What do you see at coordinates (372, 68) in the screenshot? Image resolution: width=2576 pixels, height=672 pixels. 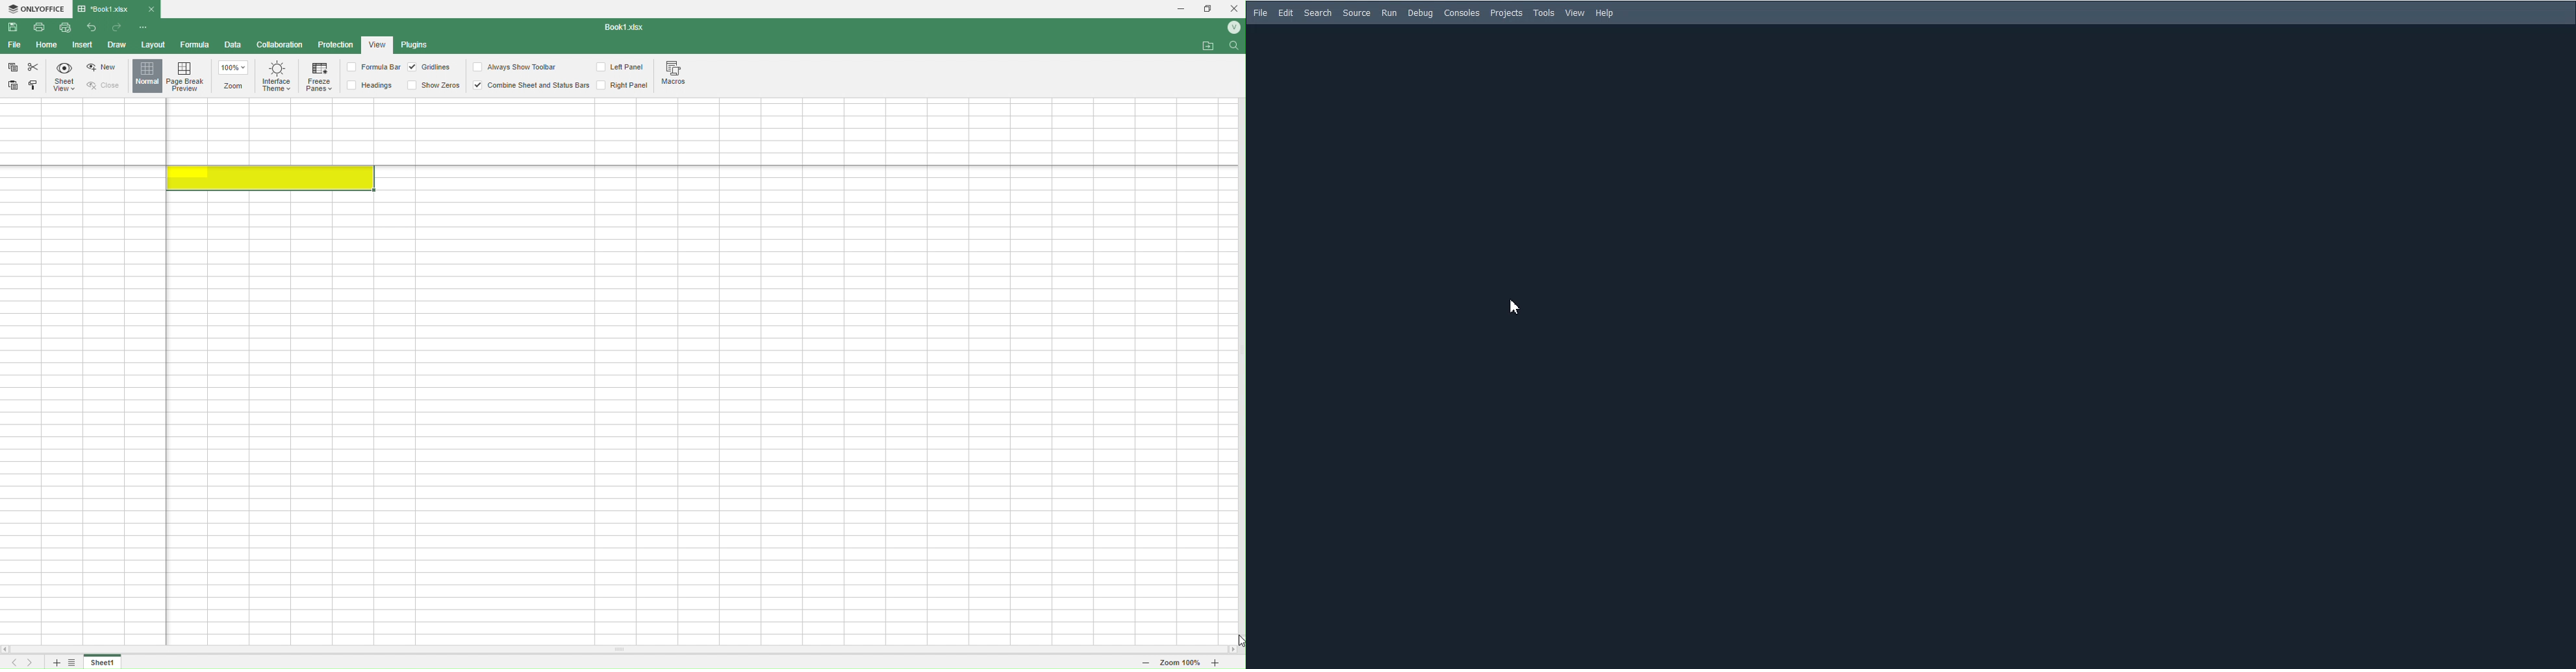 I see `Formula Bar` at bounding box center [372, 68].